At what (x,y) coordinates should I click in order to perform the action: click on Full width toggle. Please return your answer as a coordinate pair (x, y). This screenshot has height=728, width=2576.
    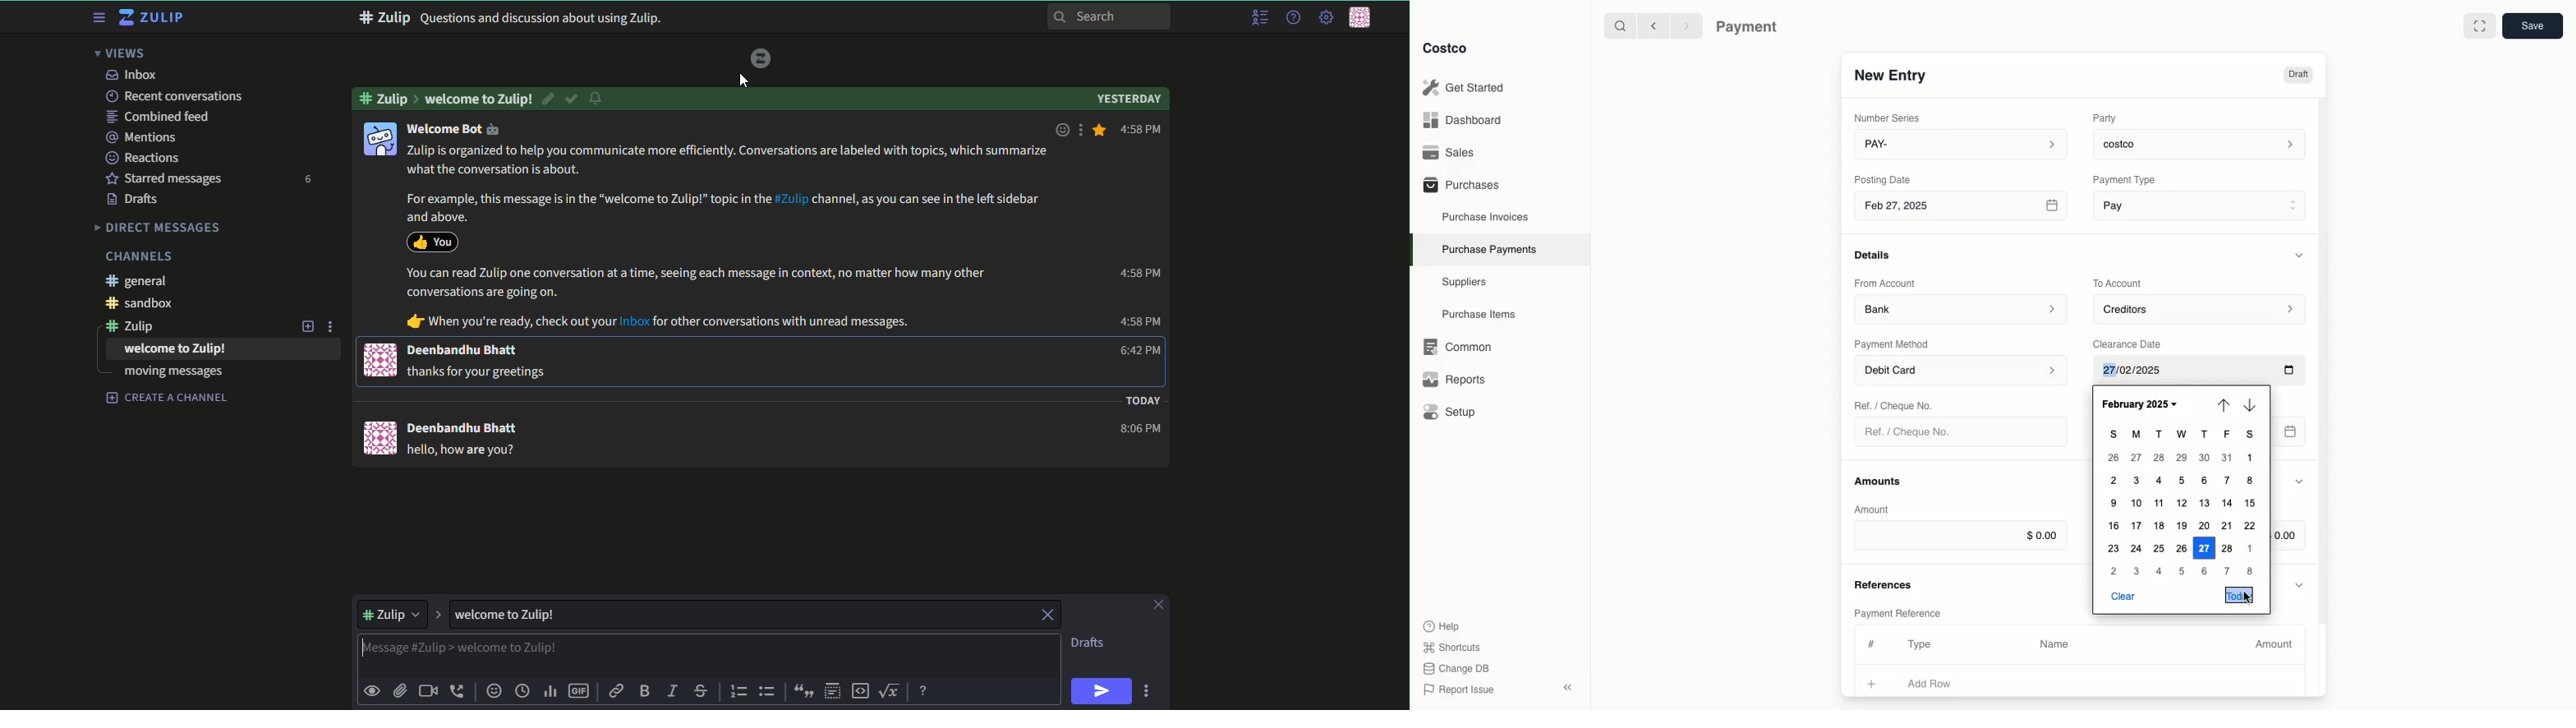
    Looking at the image, I should click on (2480, 28).